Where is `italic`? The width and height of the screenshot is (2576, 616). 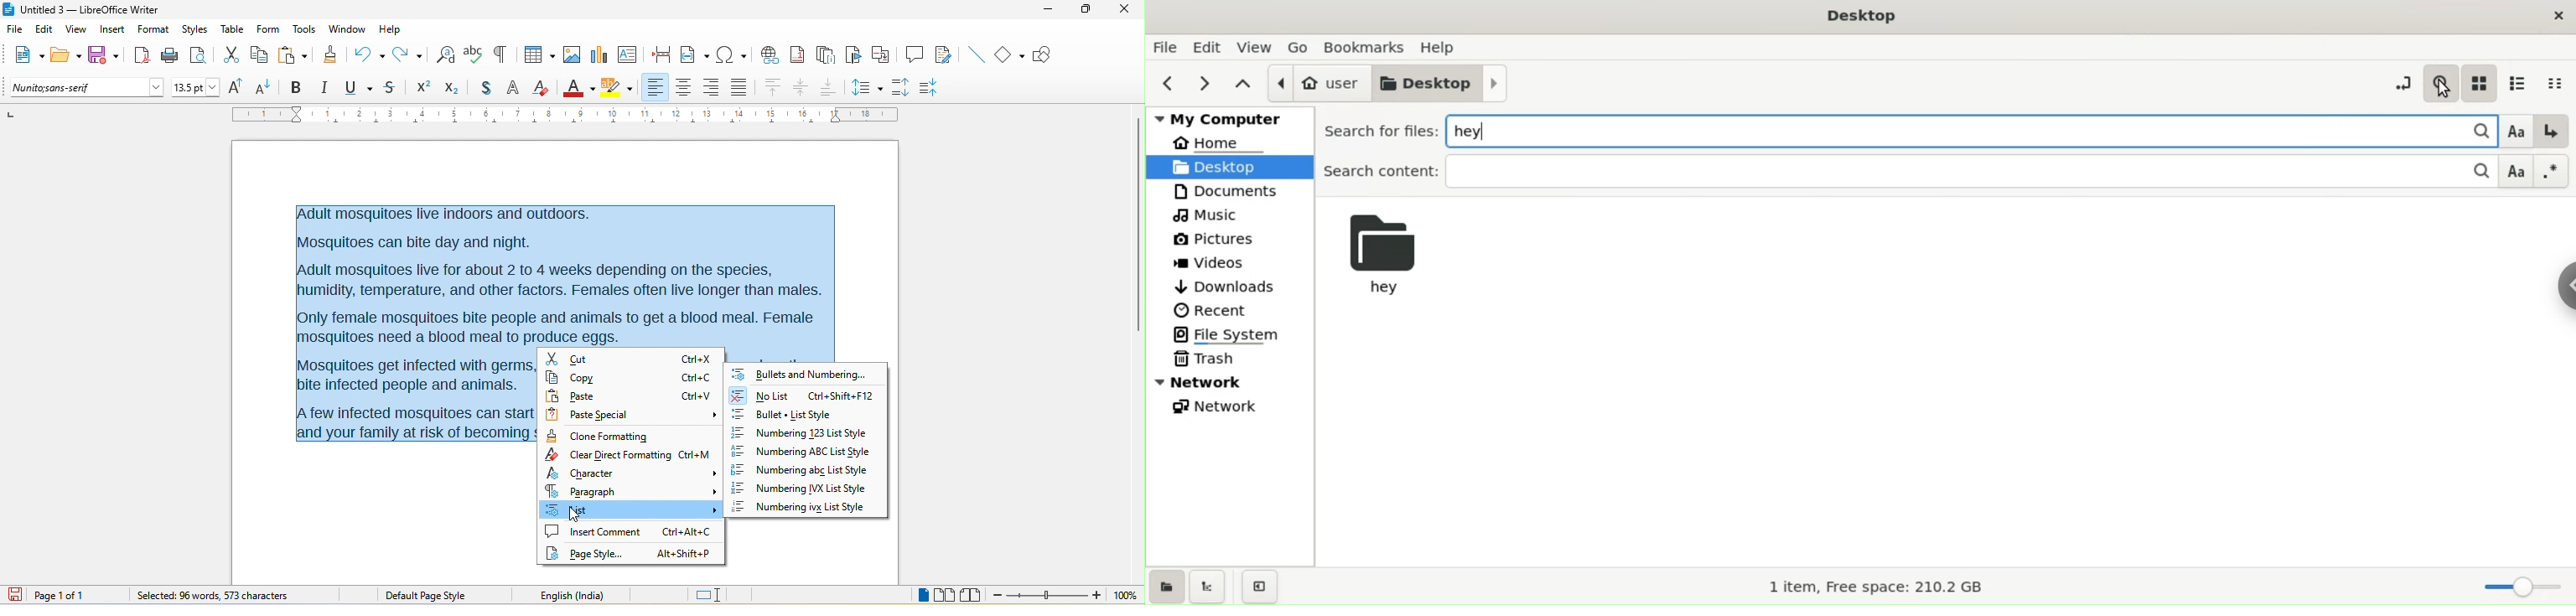
italic is located at coordinates (328, 88).